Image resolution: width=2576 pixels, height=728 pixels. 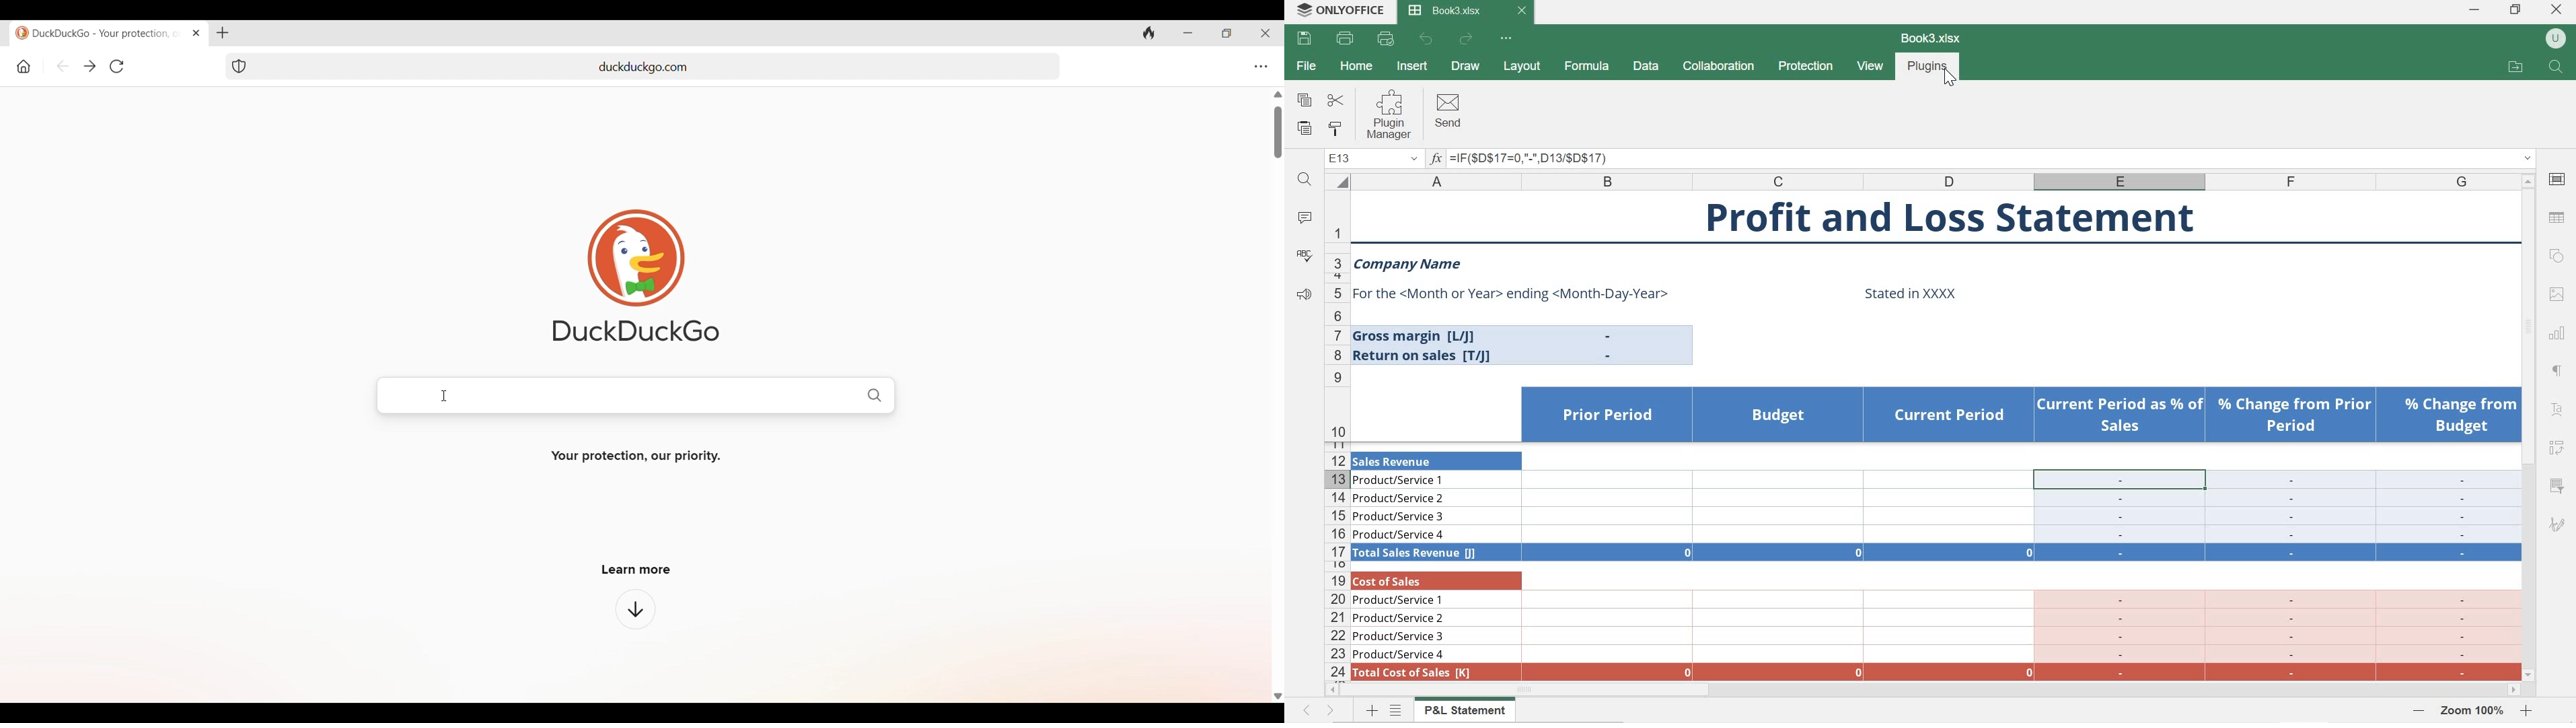 What do you see at coordinates (1452, 12) in the screenshot?
I see `book3.xlsx` at bounding box center [1452, 12].